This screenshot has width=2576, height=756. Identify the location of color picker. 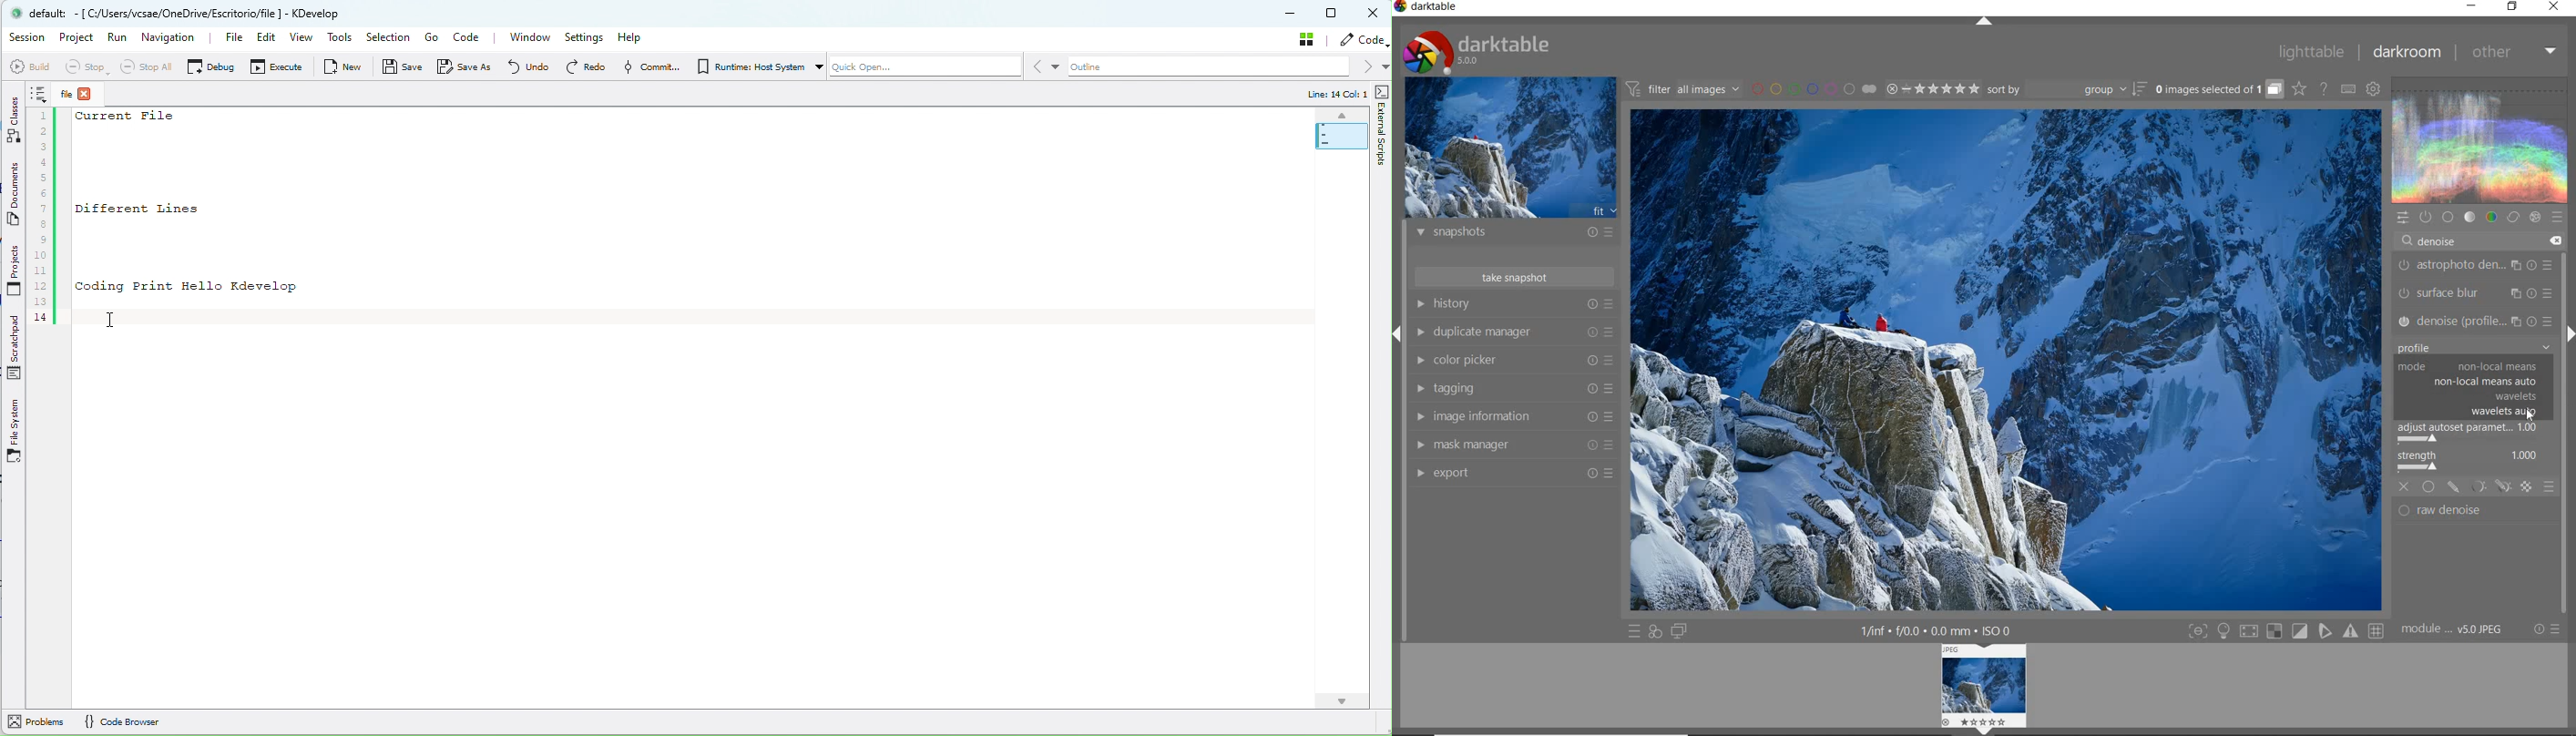
(1512, 360).